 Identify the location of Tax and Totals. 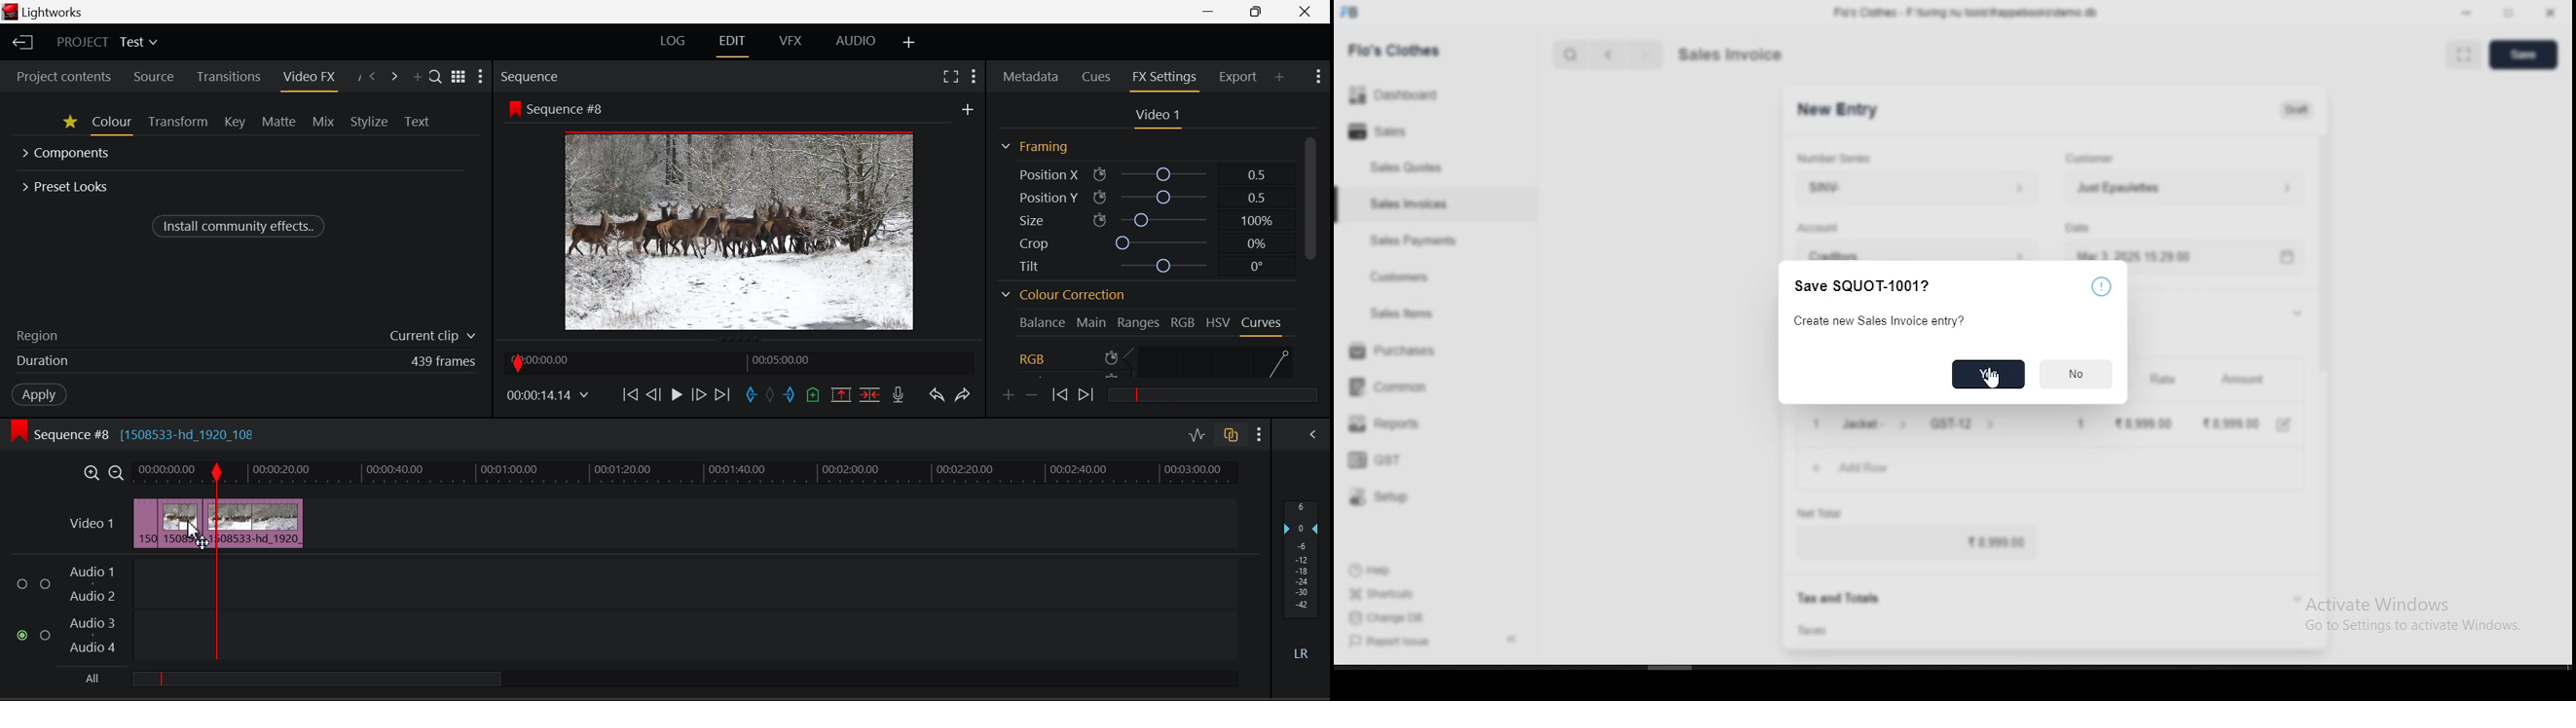
(1830, 599).